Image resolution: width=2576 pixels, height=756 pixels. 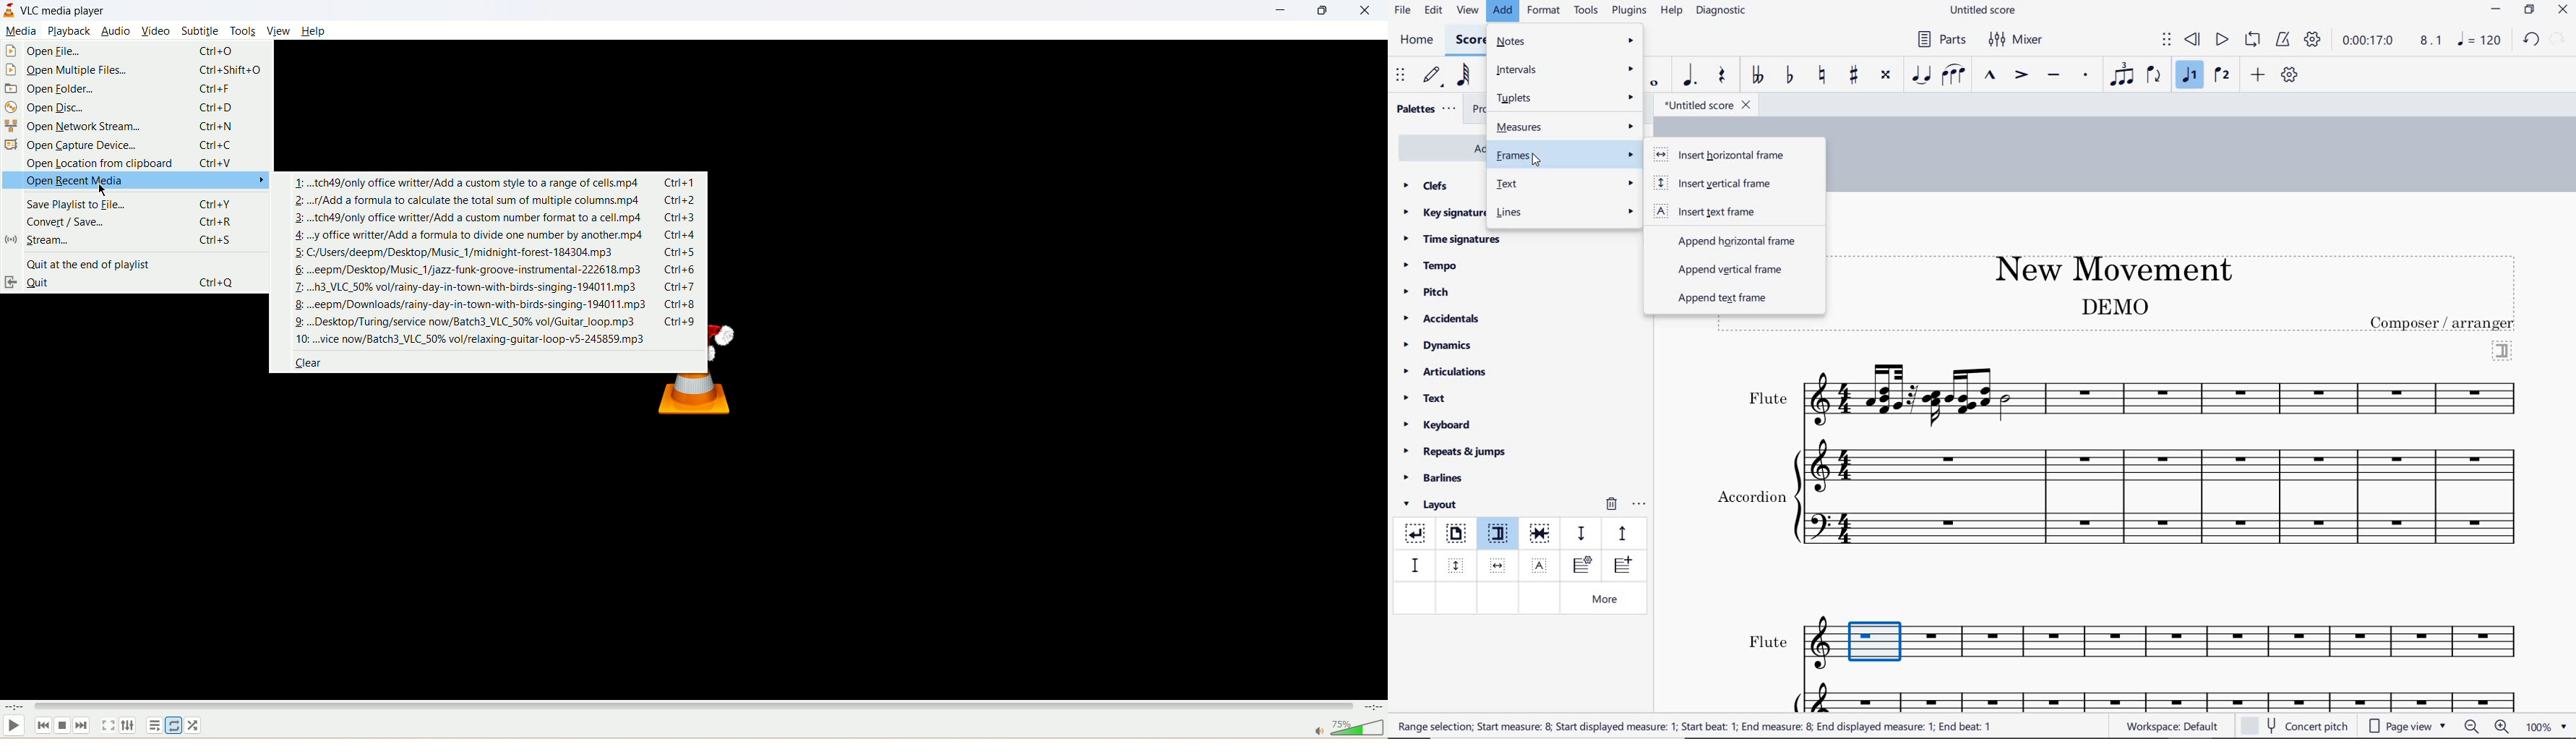 I want to click on NOTE, so click(x=2481, y=40).